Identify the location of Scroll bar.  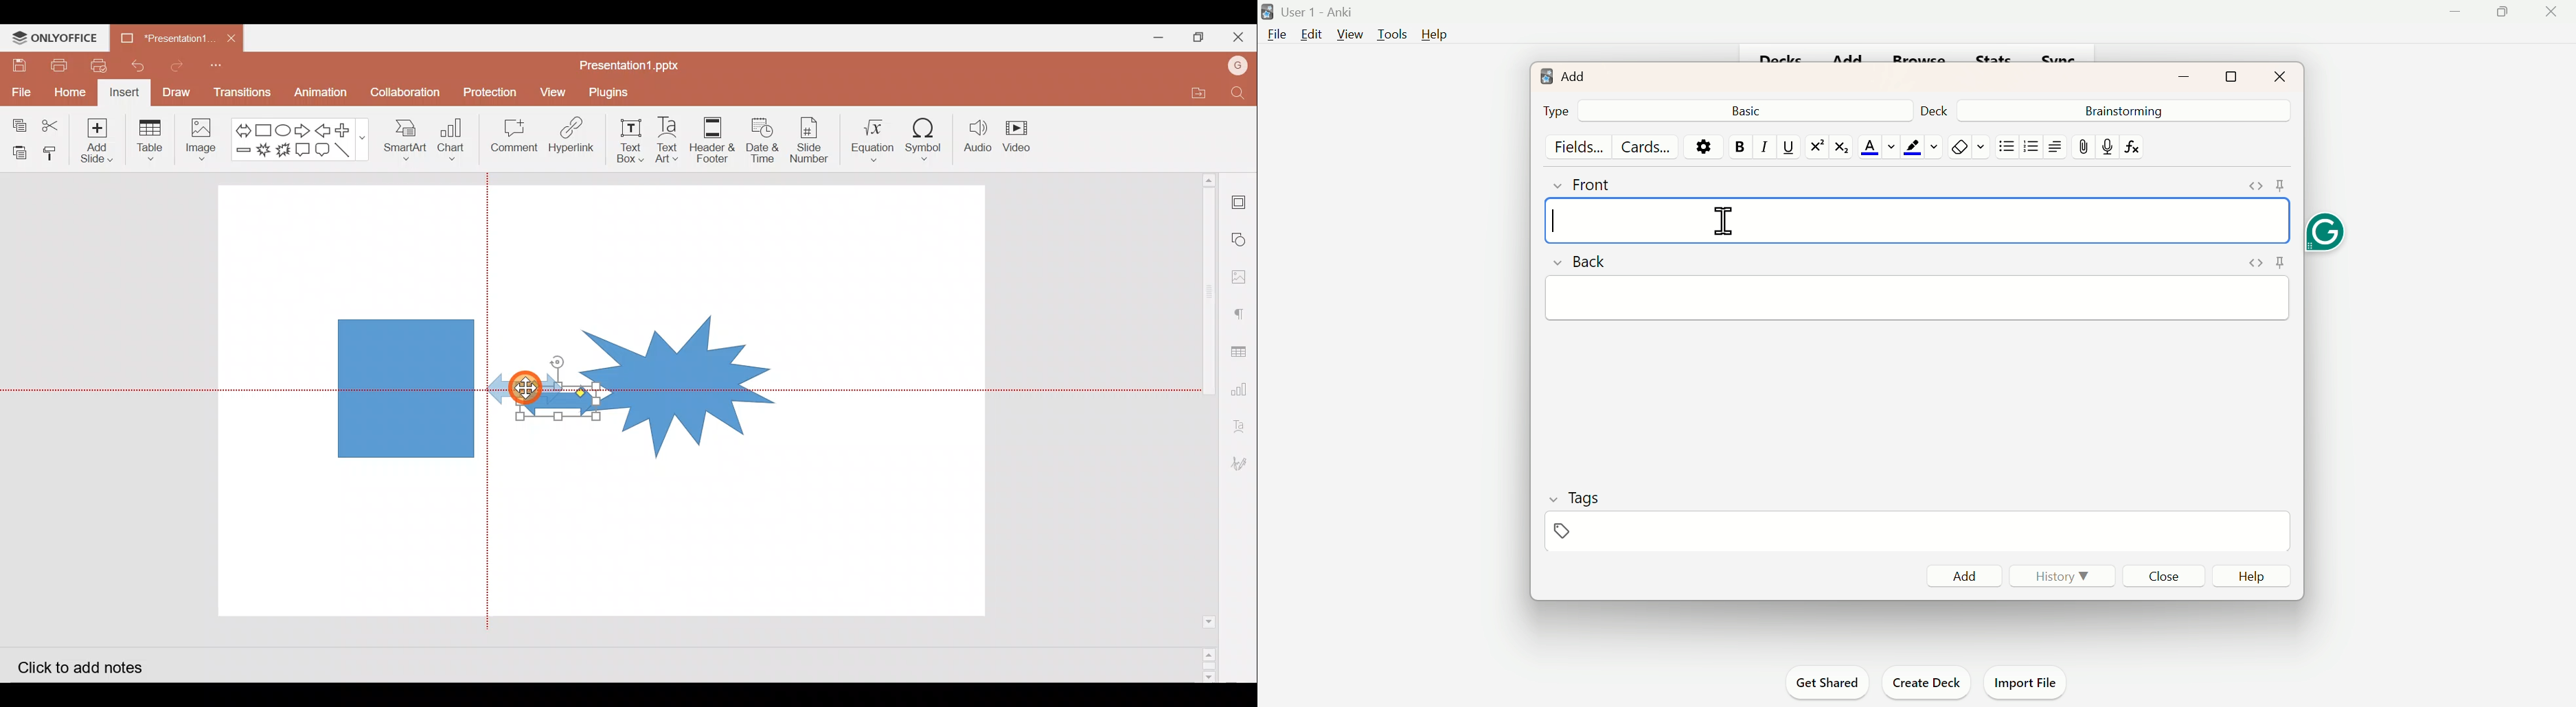
(1203, 427).